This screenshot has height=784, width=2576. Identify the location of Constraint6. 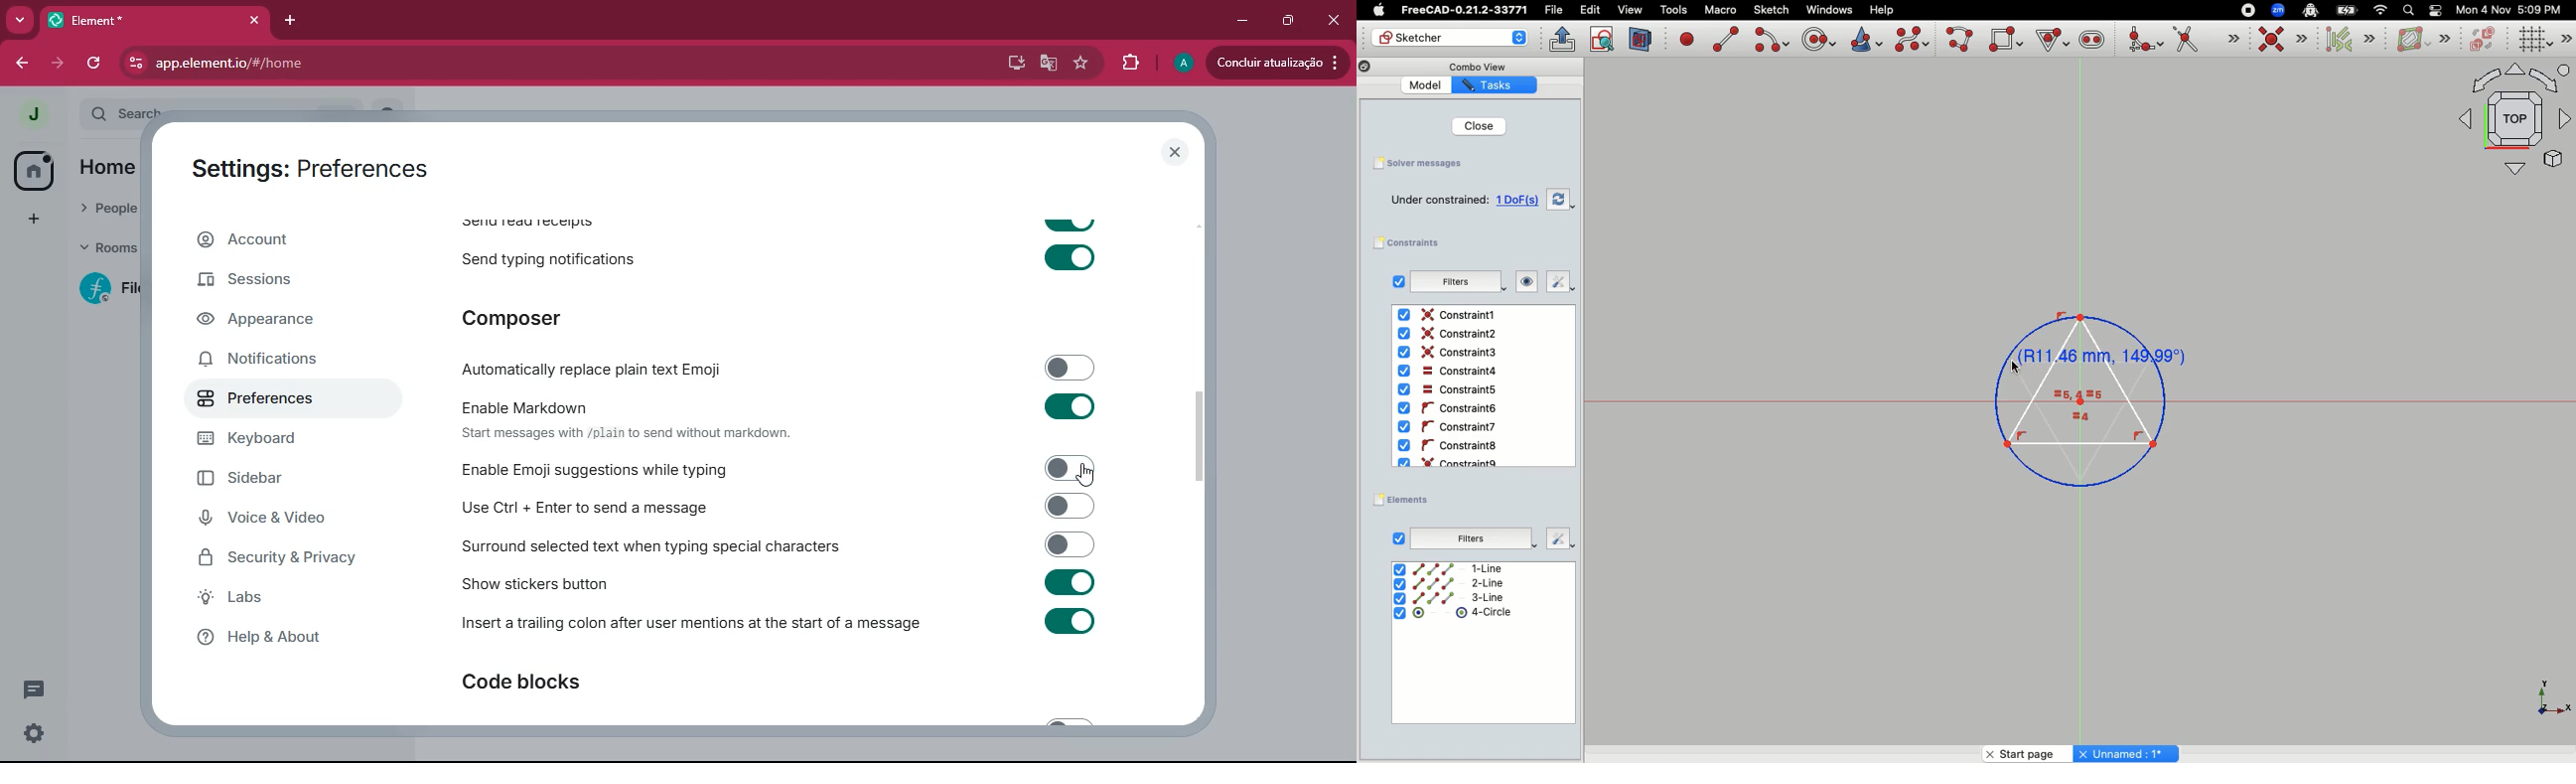
(1451, 426).